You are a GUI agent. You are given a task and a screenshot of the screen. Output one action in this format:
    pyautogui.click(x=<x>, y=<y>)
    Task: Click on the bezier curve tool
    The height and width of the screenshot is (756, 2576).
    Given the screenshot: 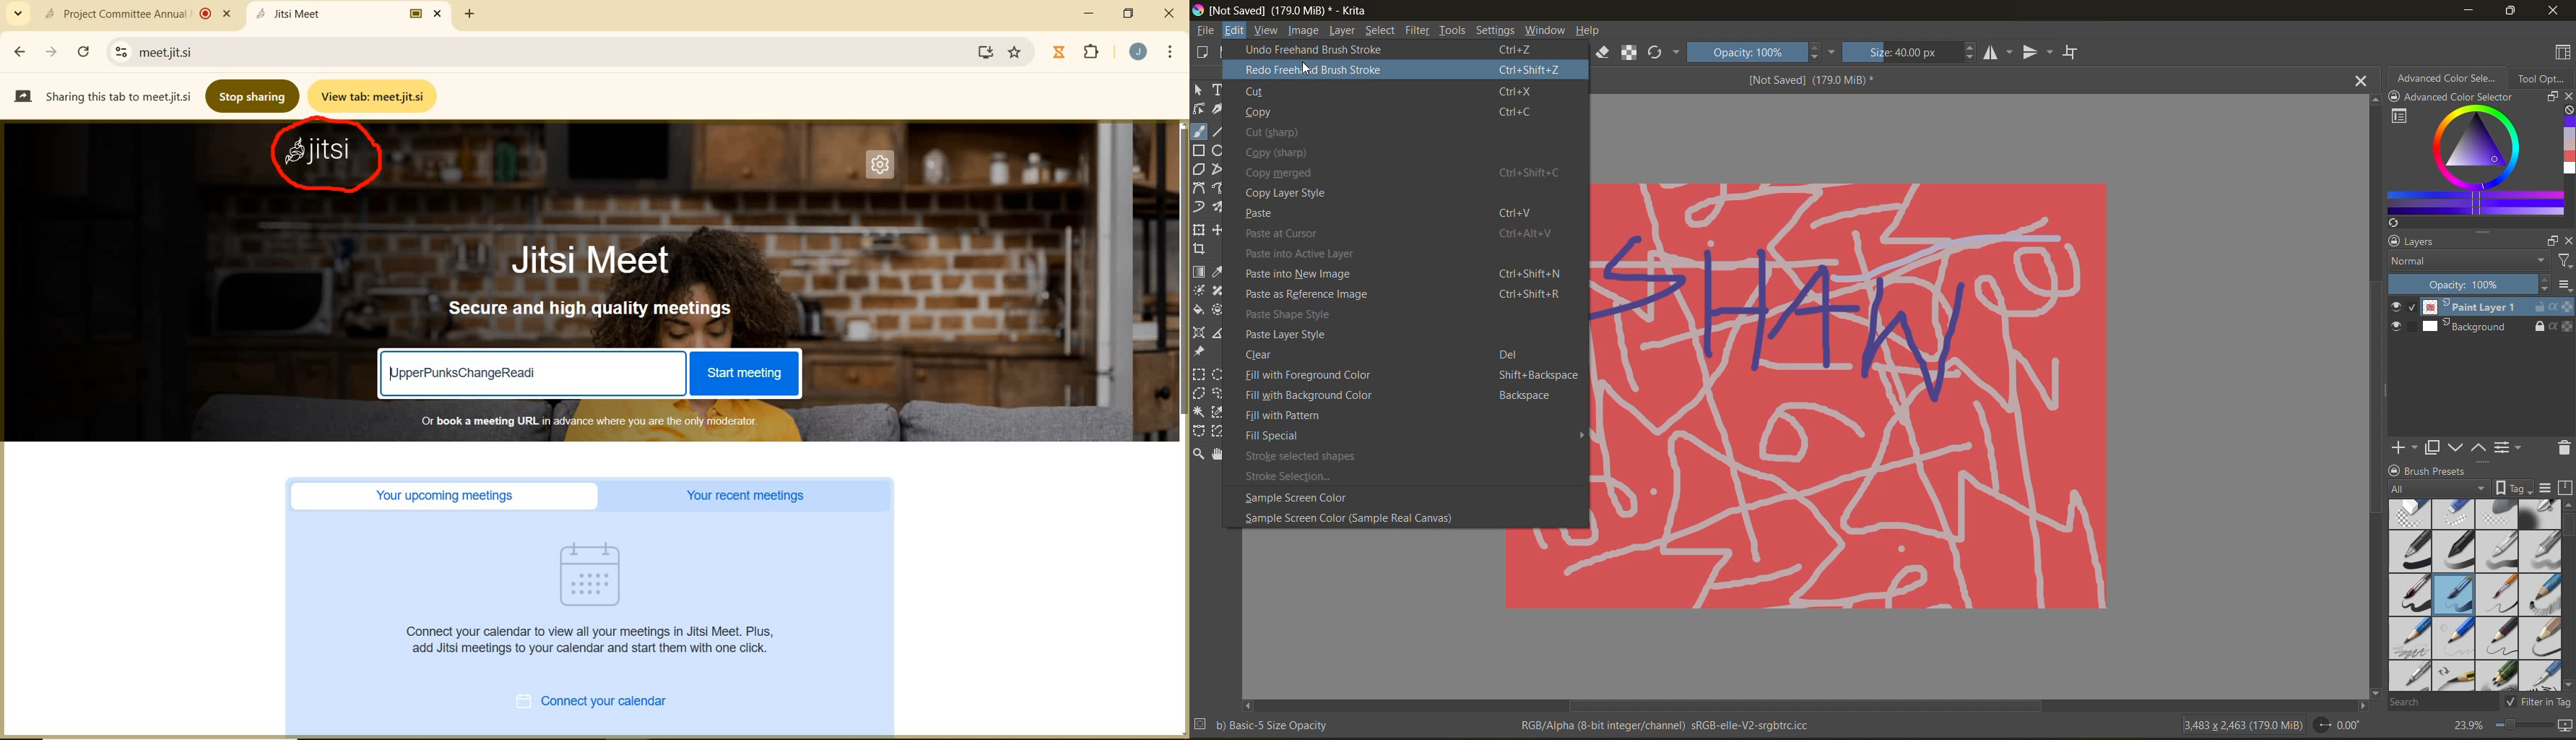 What is the action you would take?
    pyautogui.click(x=1200, y=189)
    